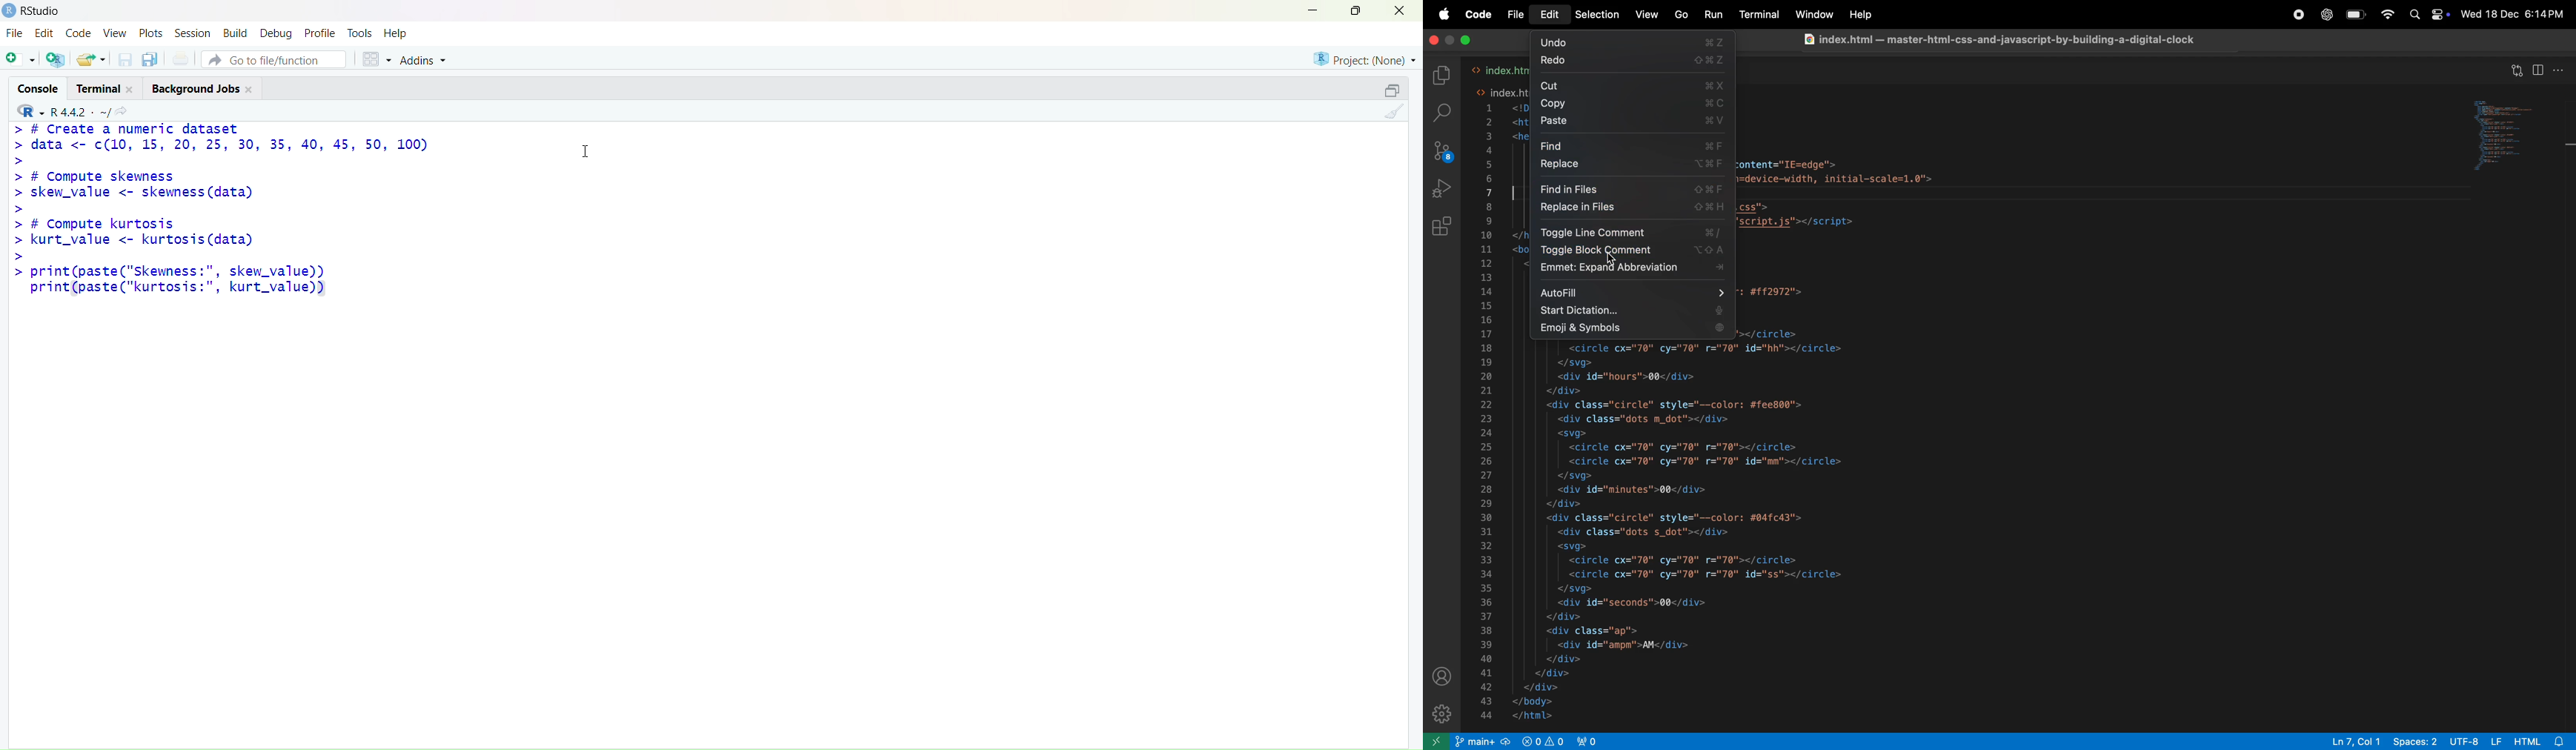 The width and height of the screenshot is (2576, 756). Describe the element at coordinates (124, 61) in the screenshot. I see `Save current document (Ctrl + S)` at that location.